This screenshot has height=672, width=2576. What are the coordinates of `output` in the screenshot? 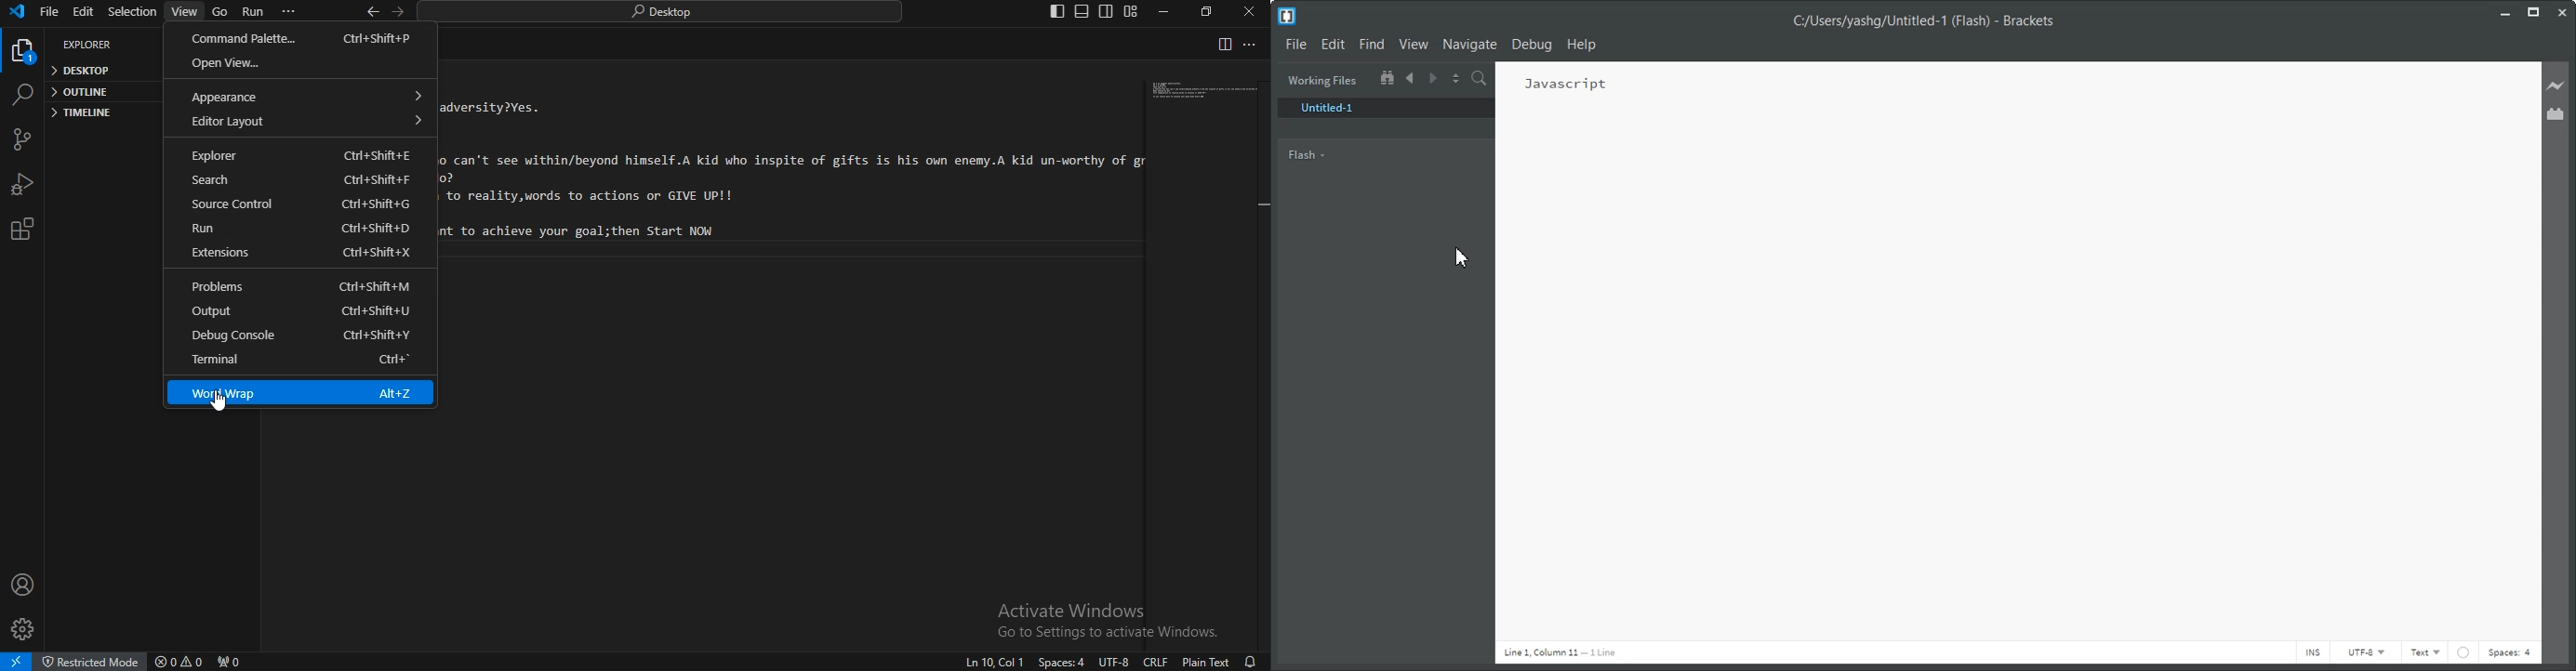 It's located at (302, 312).